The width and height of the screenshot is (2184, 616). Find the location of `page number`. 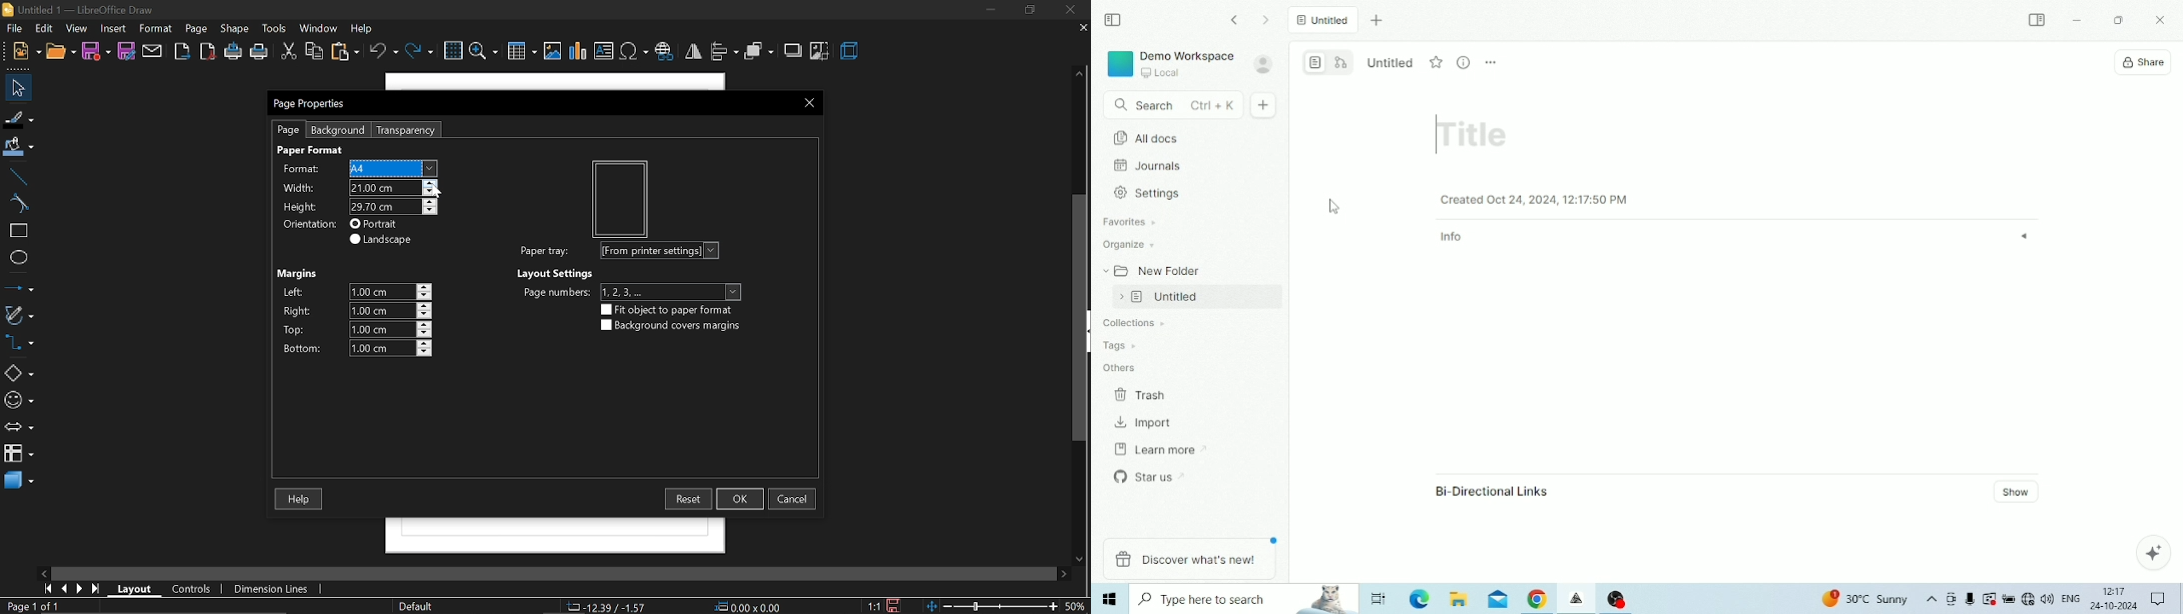

page number is located at coordinates (558, 293).